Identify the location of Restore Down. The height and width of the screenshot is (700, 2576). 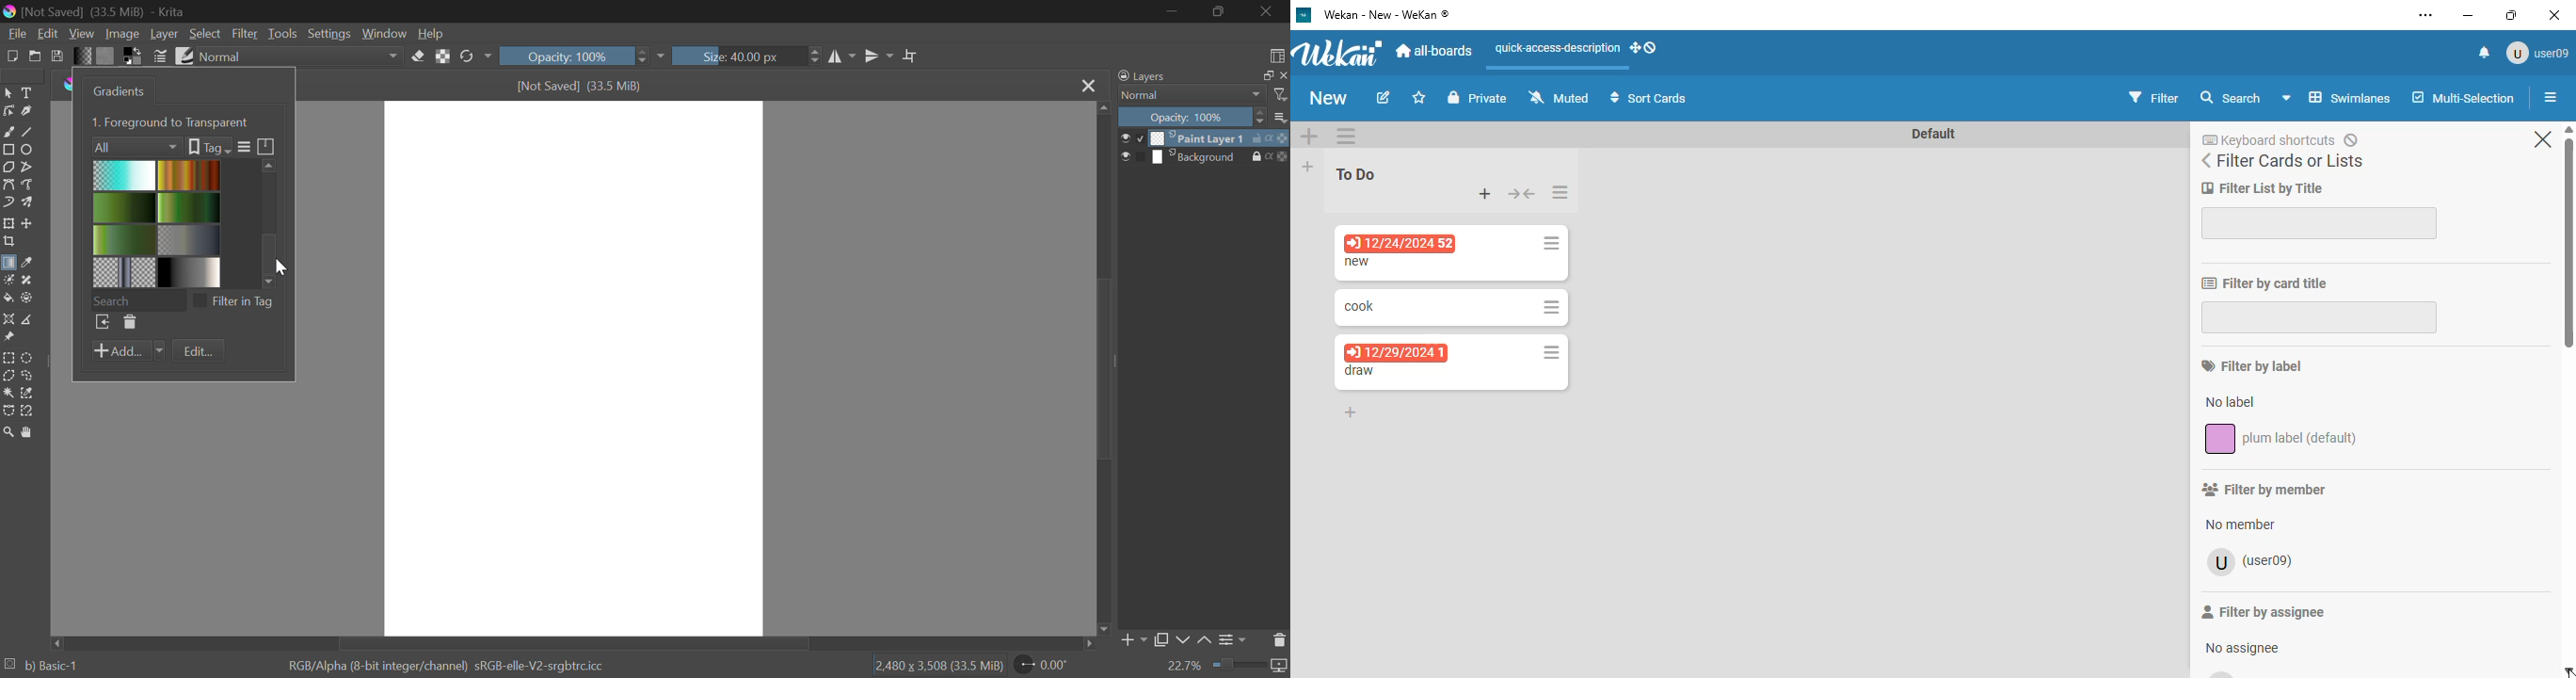
(1174, 11).